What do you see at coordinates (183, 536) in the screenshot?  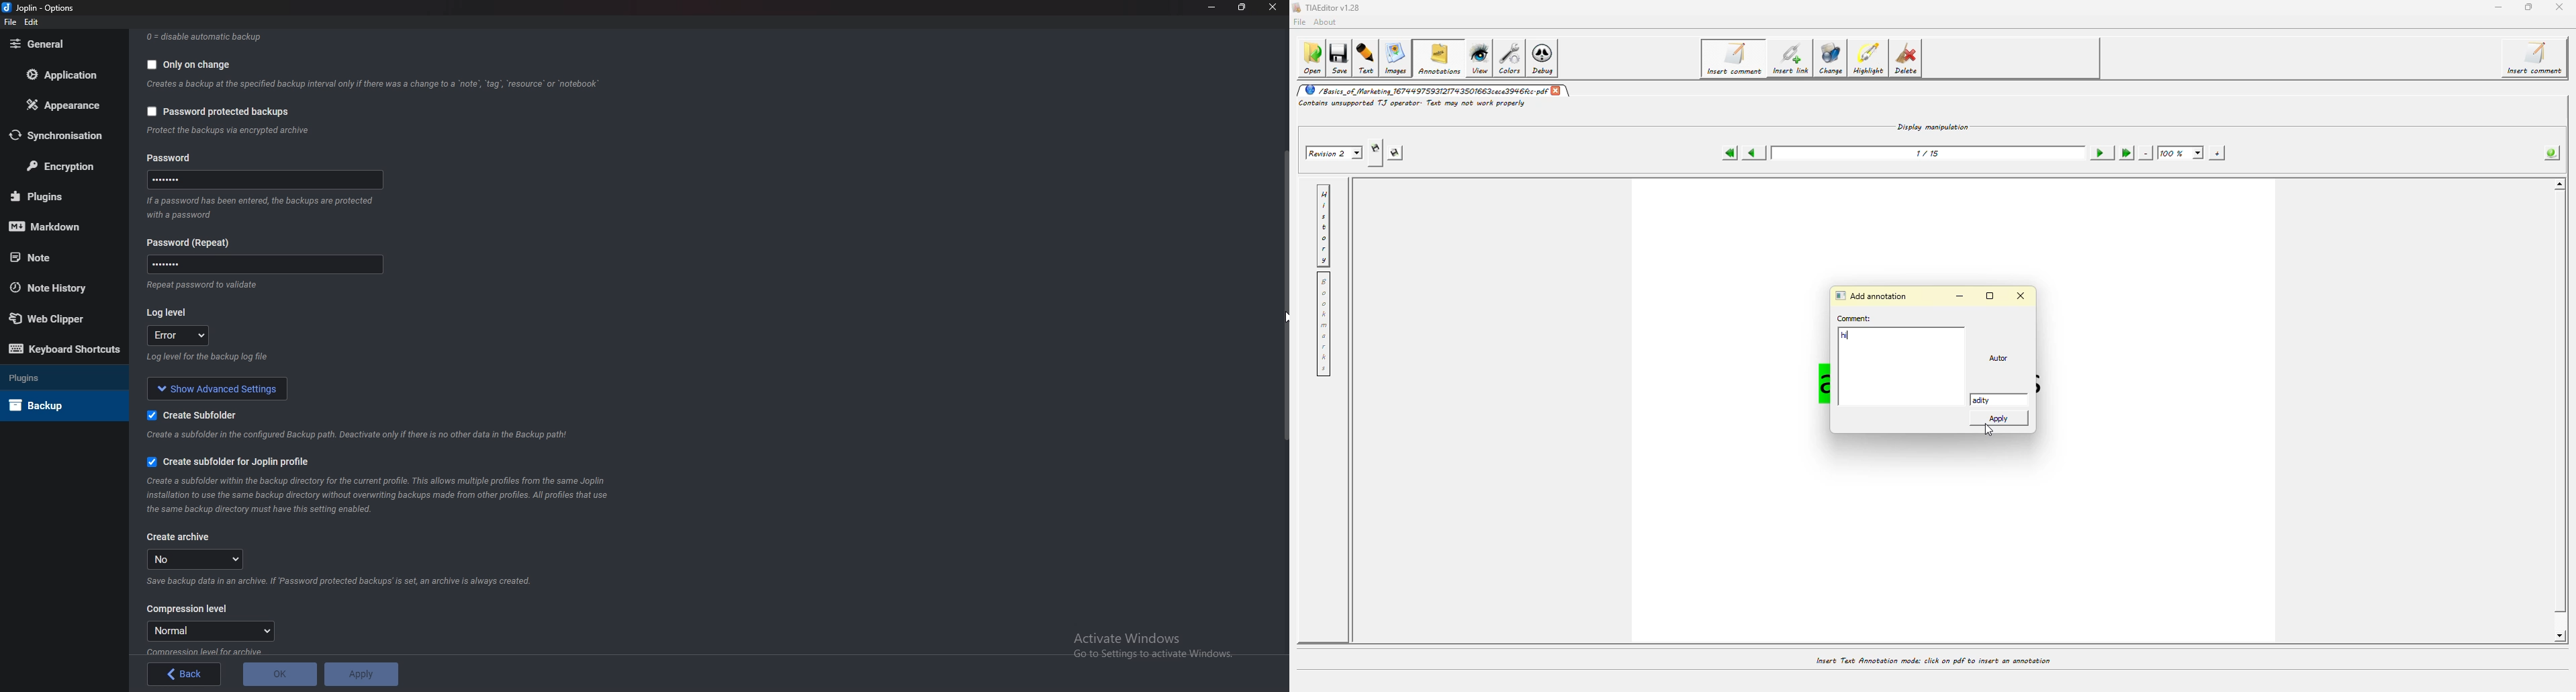 I see `create archive` at bounding box center [183, 536].